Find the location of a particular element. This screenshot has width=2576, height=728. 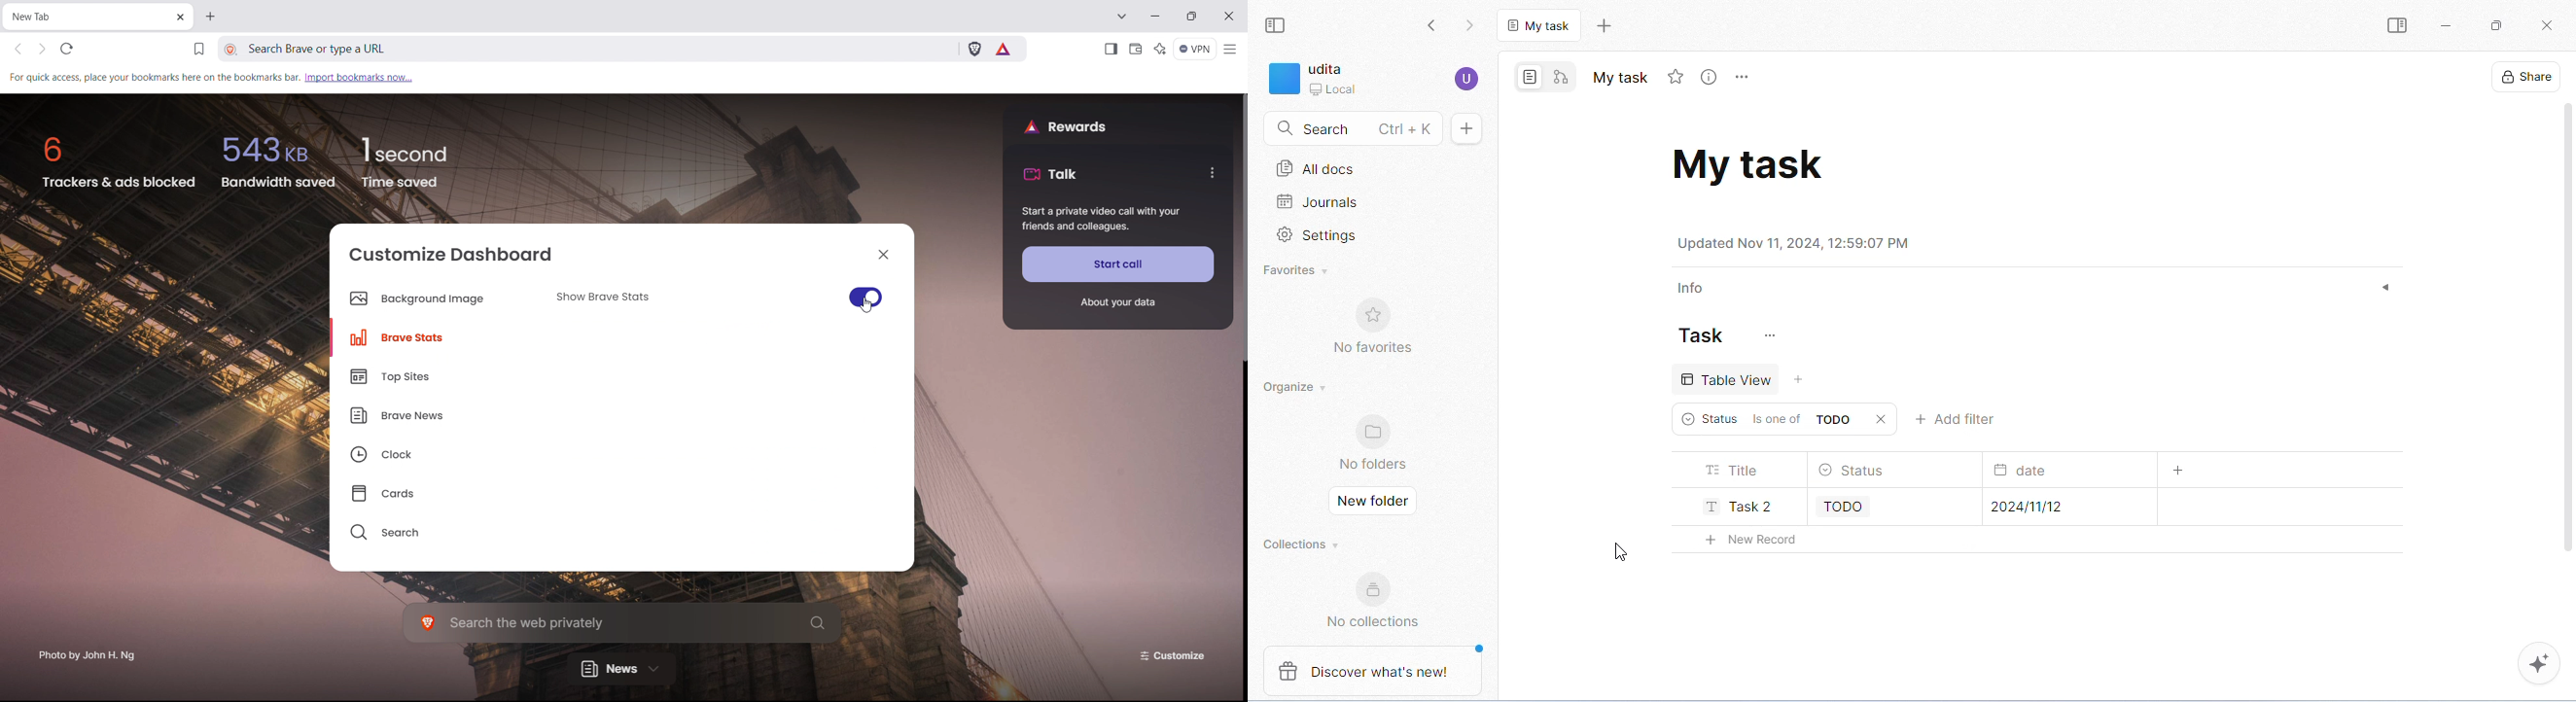

customize and control is located at coordinates (1232, 49).